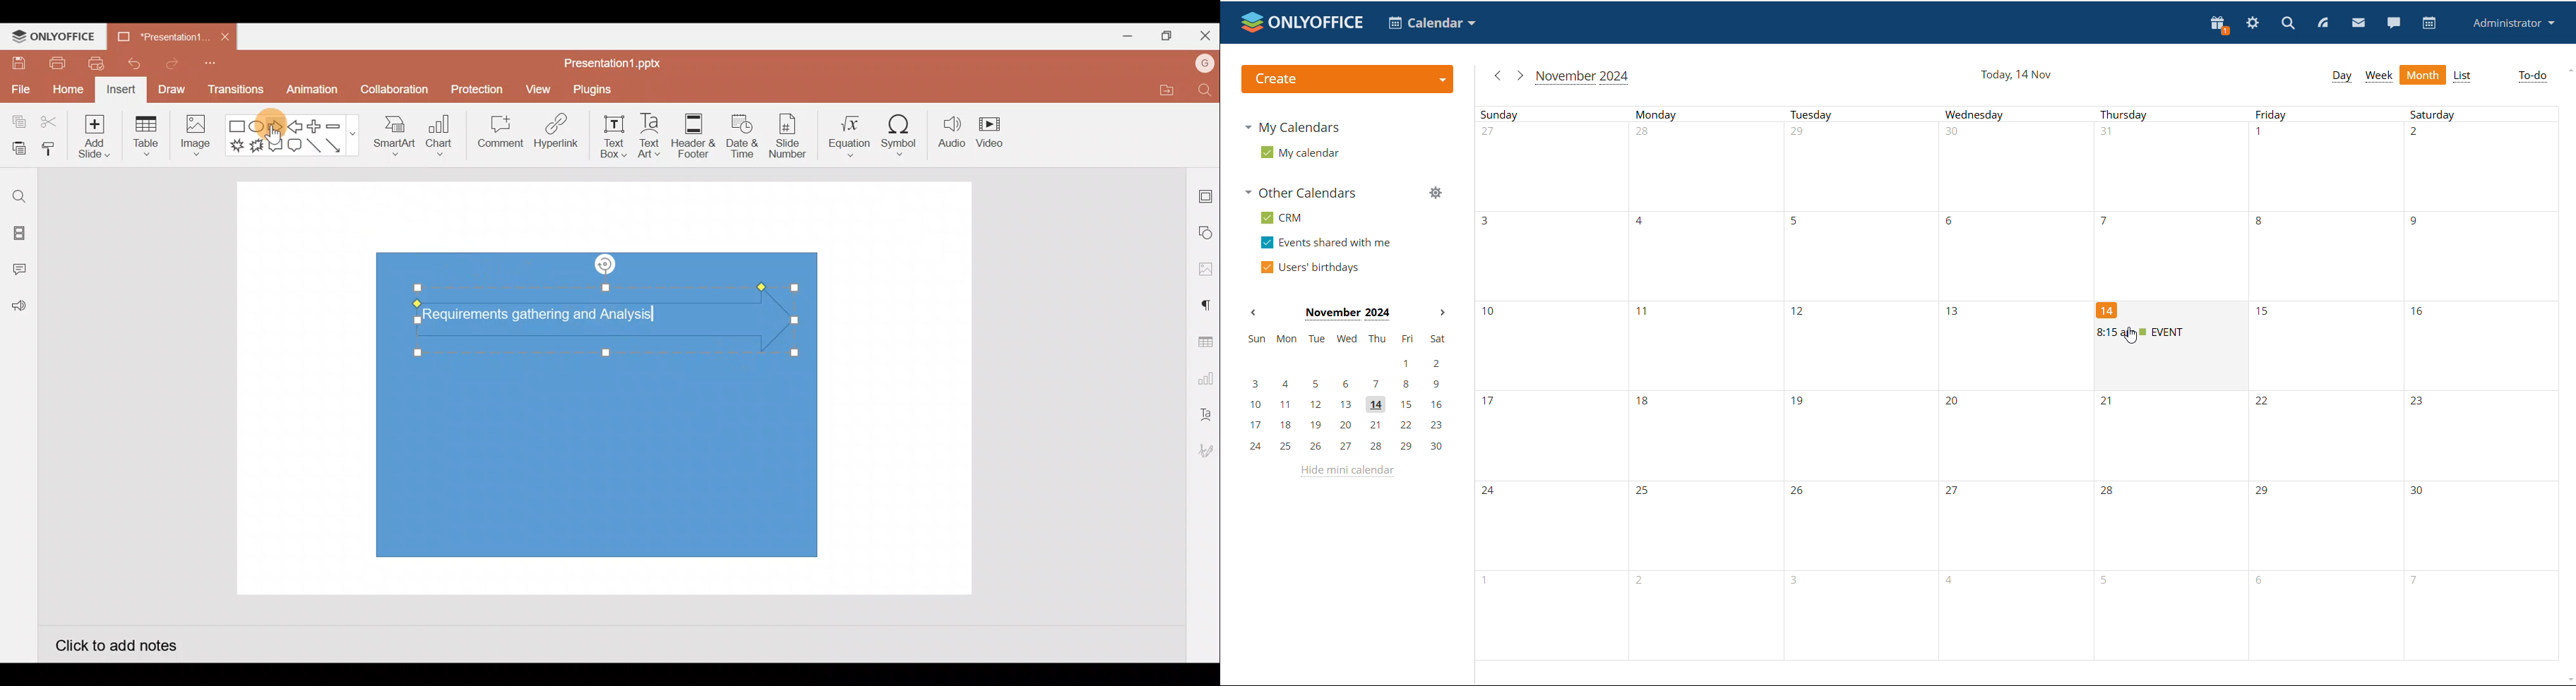 This screenshot has height=700, width=2576. Describe the element at coordinates (601, 88) in the screenshot. I see `Plugins` at that location.